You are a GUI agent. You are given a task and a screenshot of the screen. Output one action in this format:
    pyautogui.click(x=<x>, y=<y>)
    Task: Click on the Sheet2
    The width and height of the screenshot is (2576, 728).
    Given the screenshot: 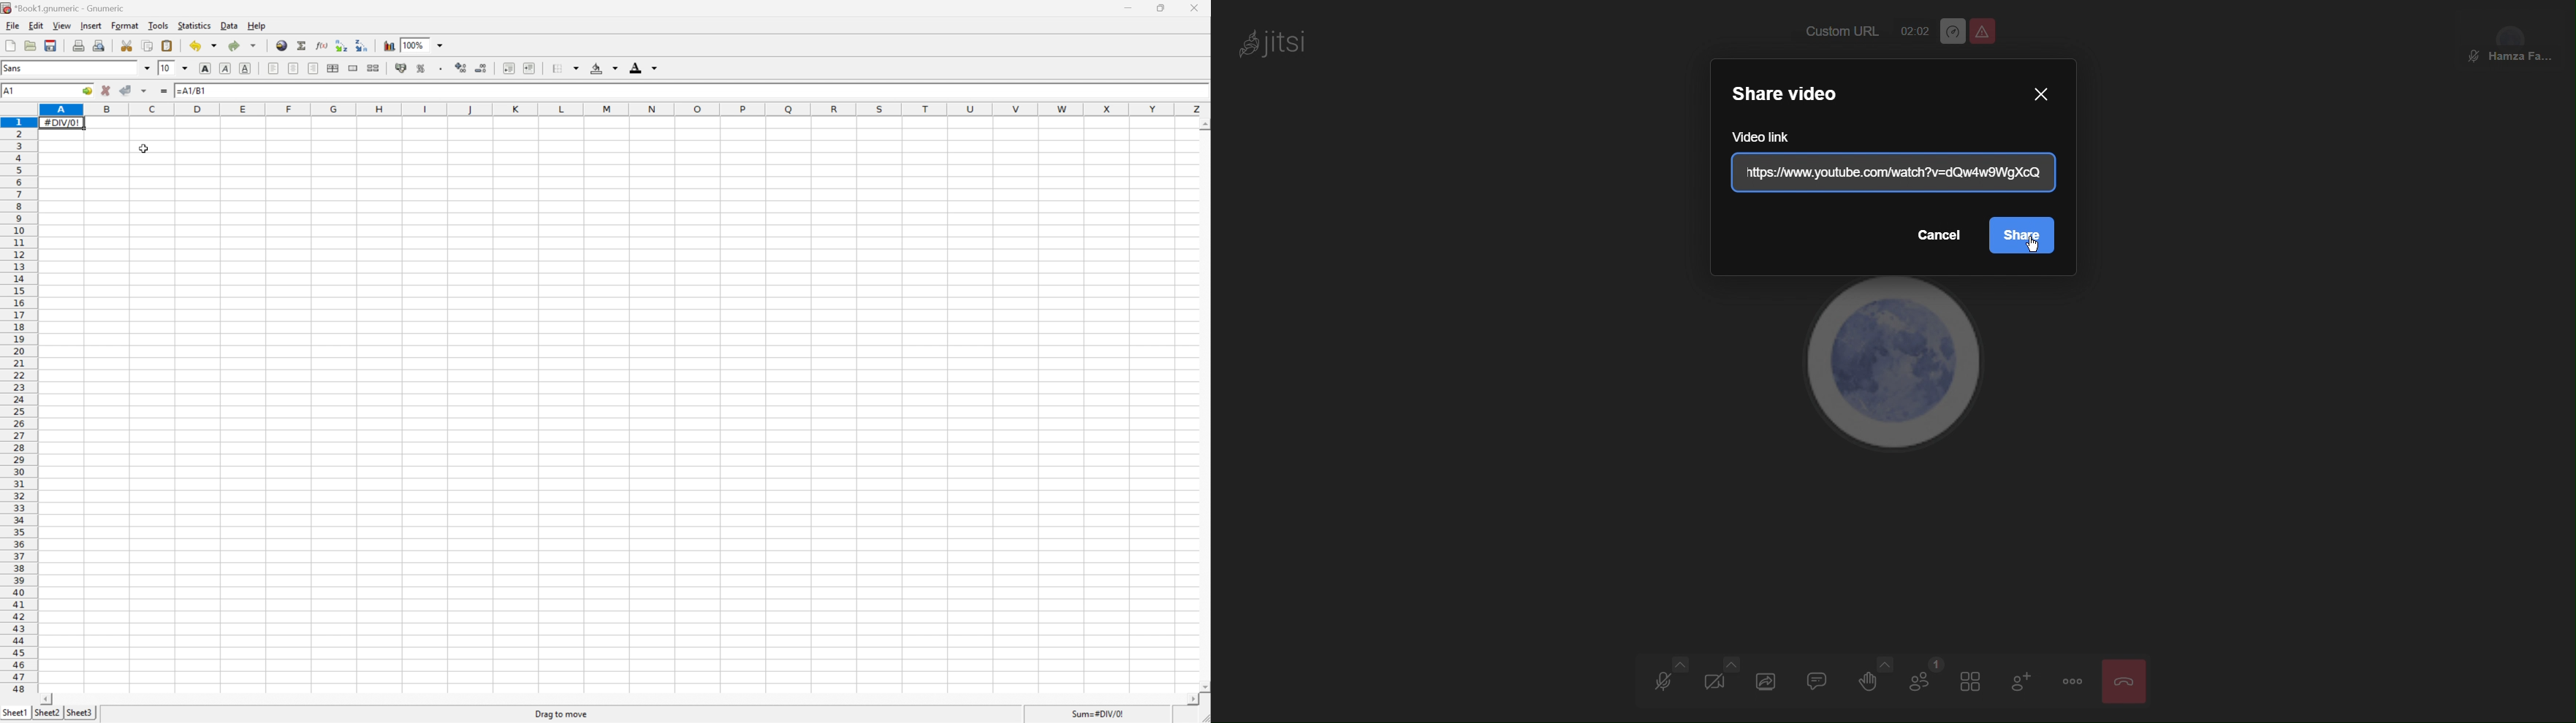 What is the action you would take?
    pyautogui.click(x=48, y=714)
    